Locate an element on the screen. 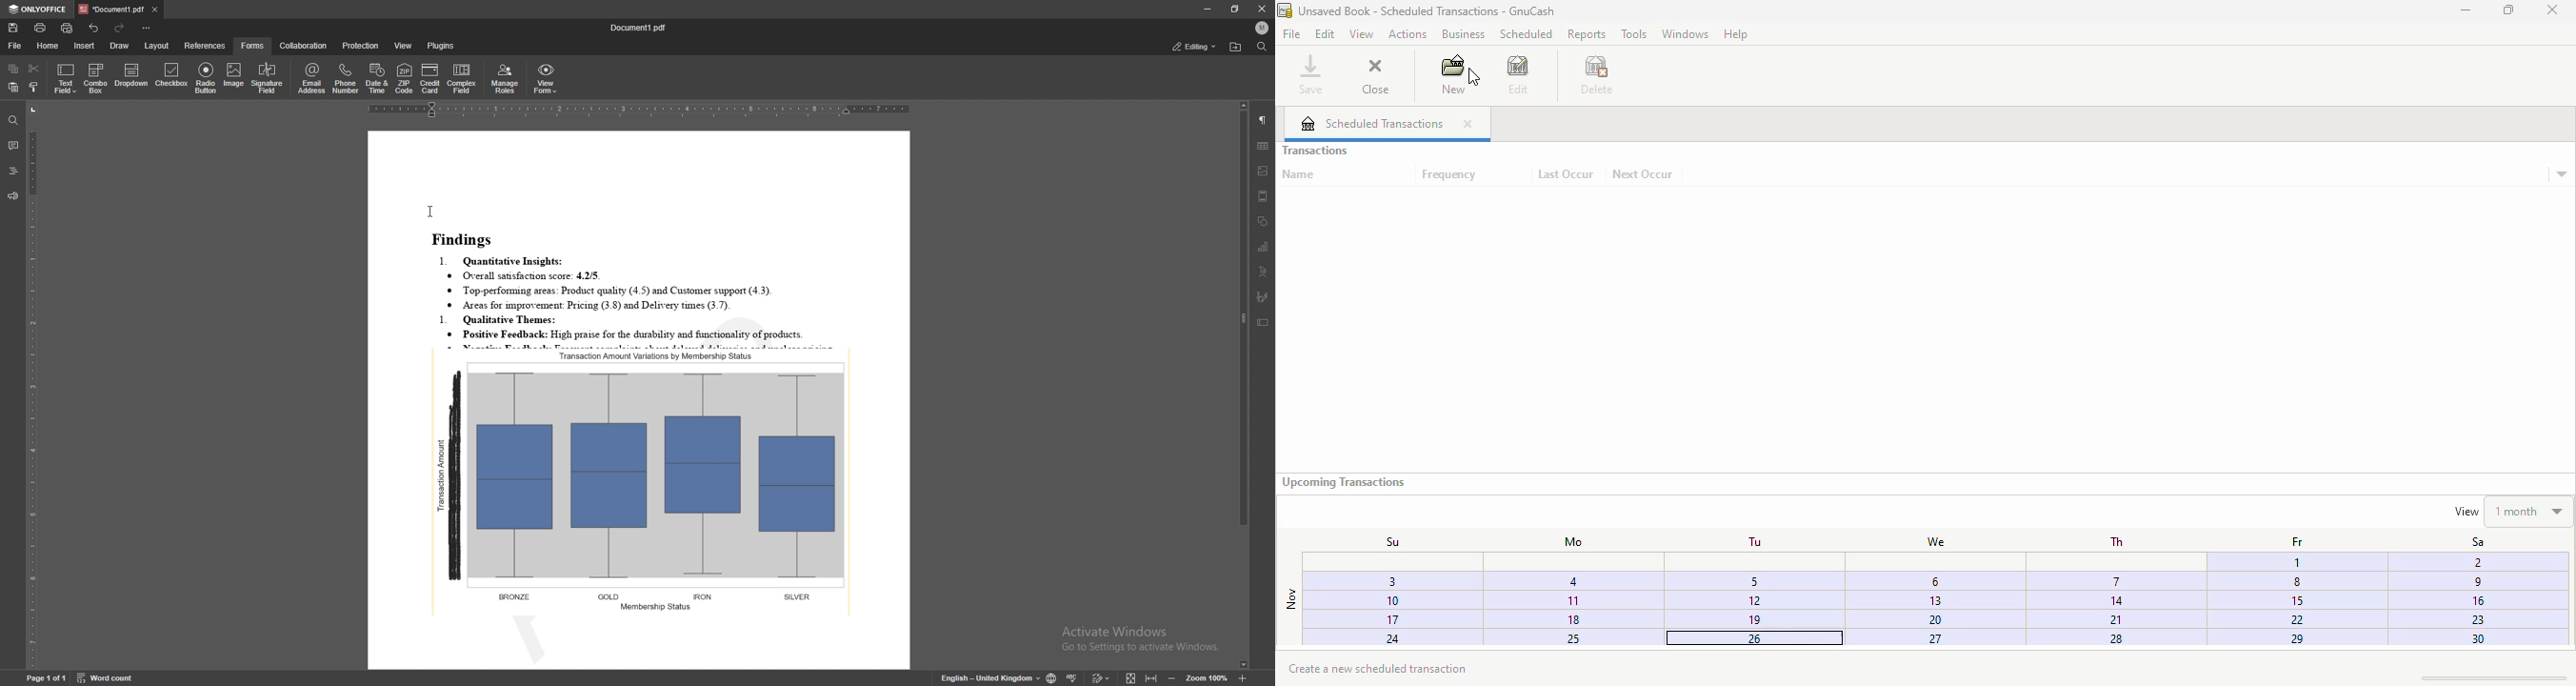 This screenshot has width=2576, height=700. next occur is located at coordinates (1644, 174).